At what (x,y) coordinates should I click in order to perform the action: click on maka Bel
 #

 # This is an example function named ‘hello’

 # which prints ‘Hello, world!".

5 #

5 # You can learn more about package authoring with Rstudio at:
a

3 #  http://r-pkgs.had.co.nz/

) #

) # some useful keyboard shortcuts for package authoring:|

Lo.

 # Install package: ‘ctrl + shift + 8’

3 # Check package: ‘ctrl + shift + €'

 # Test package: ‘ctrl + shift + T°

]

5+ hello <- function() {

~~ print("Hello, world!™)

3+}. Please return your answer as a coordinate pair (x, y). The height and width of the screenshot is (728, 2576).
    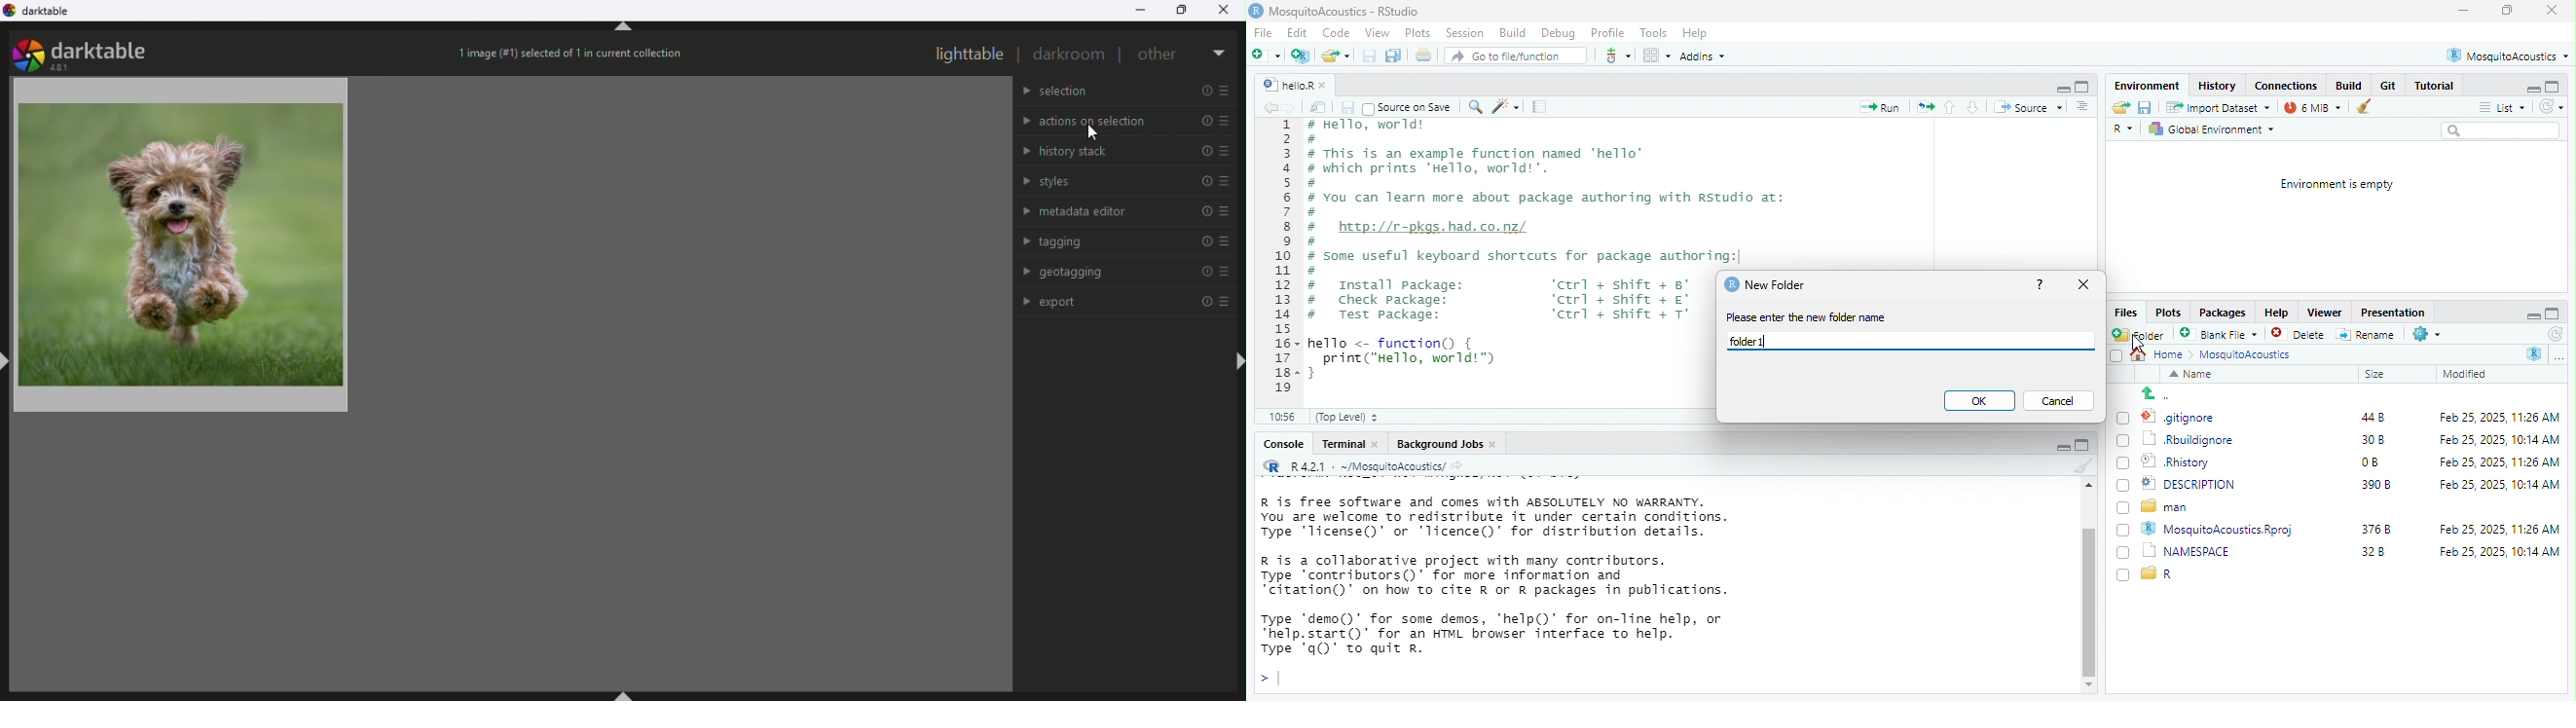
    Looking at the image, I should click on (1507, 256).